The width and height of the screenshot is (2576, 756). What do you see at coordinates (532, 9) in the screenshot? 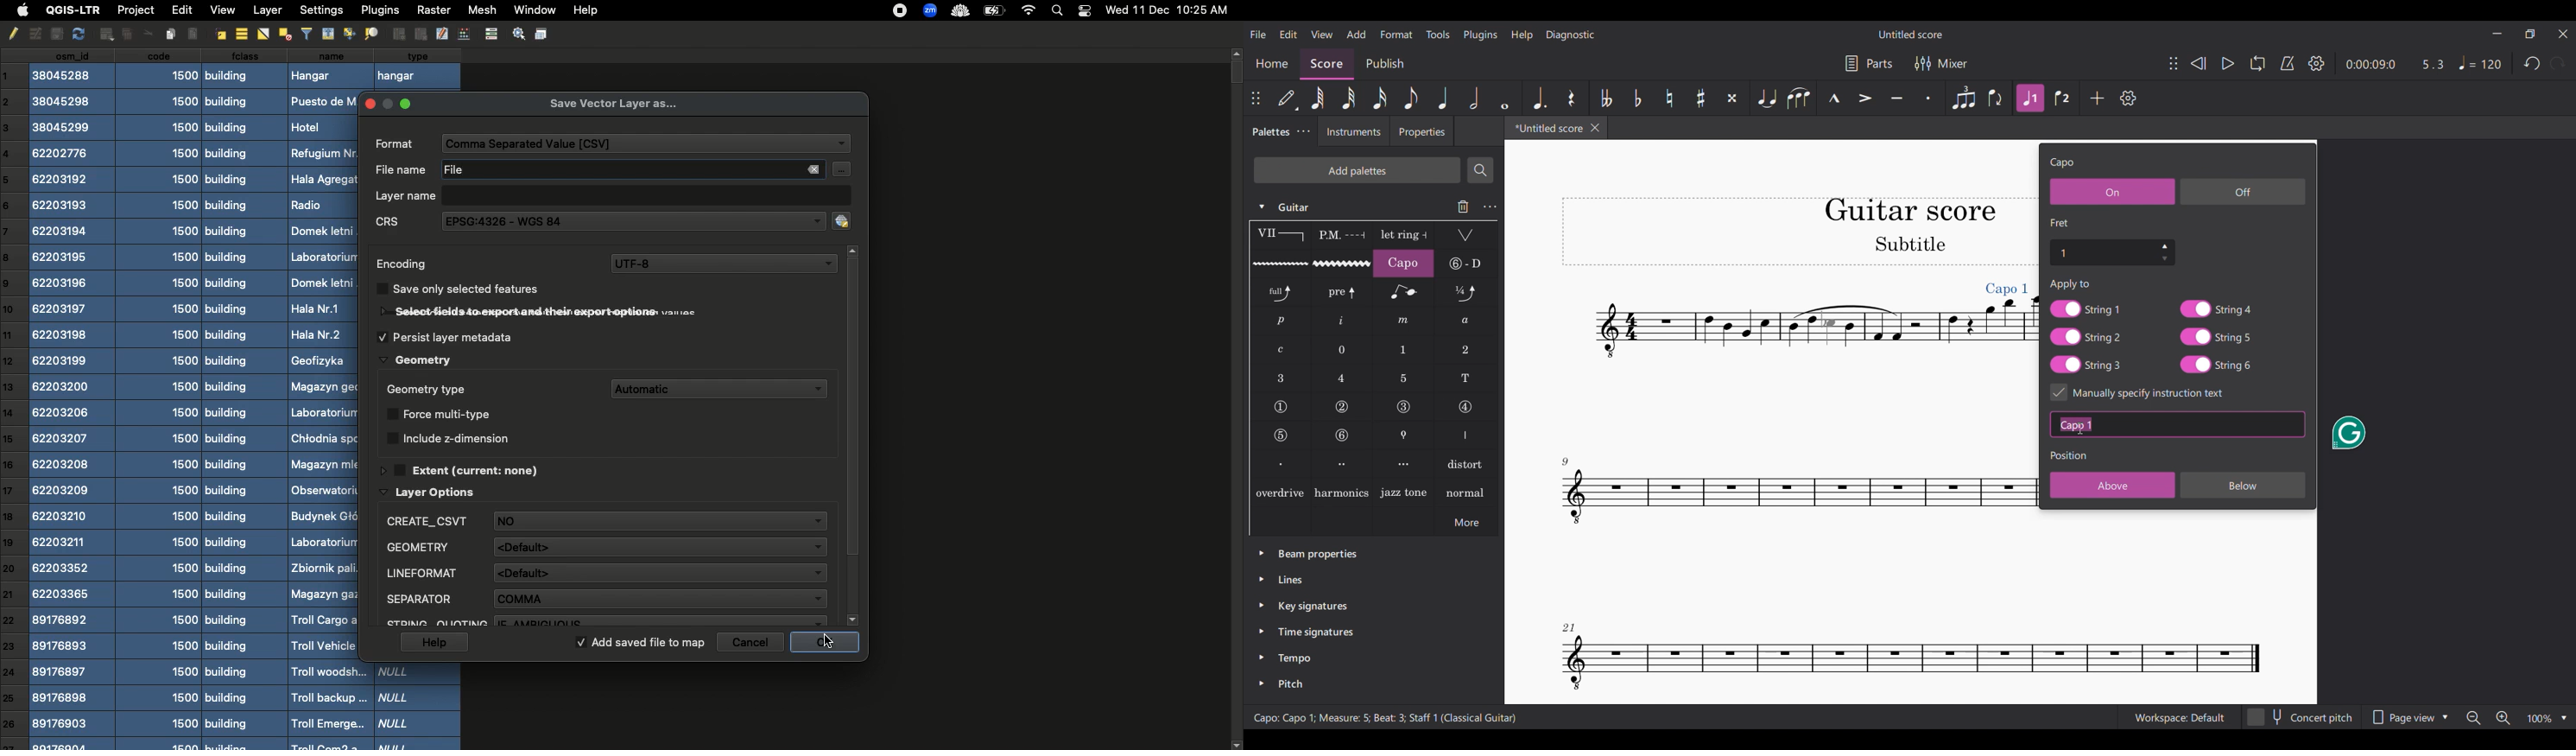
I see `Window` at bounding box center [532, 9].